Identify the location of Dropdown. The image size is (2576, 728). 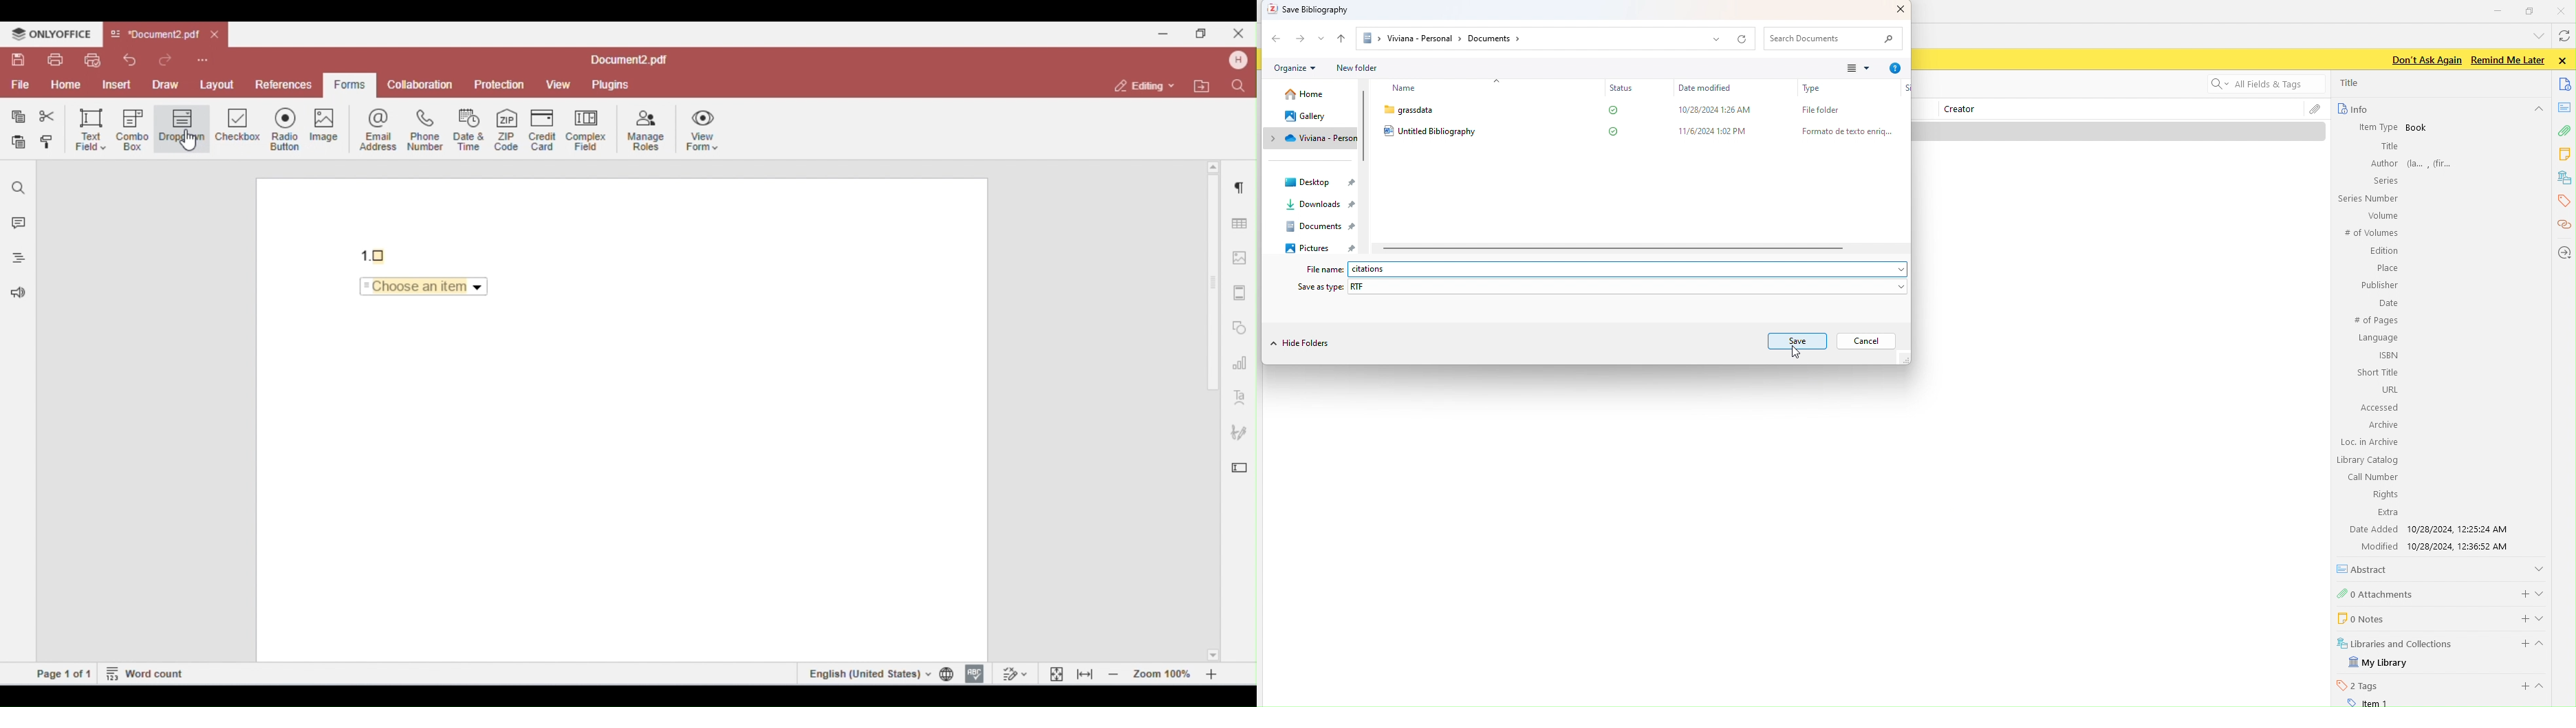
(1715, 41).